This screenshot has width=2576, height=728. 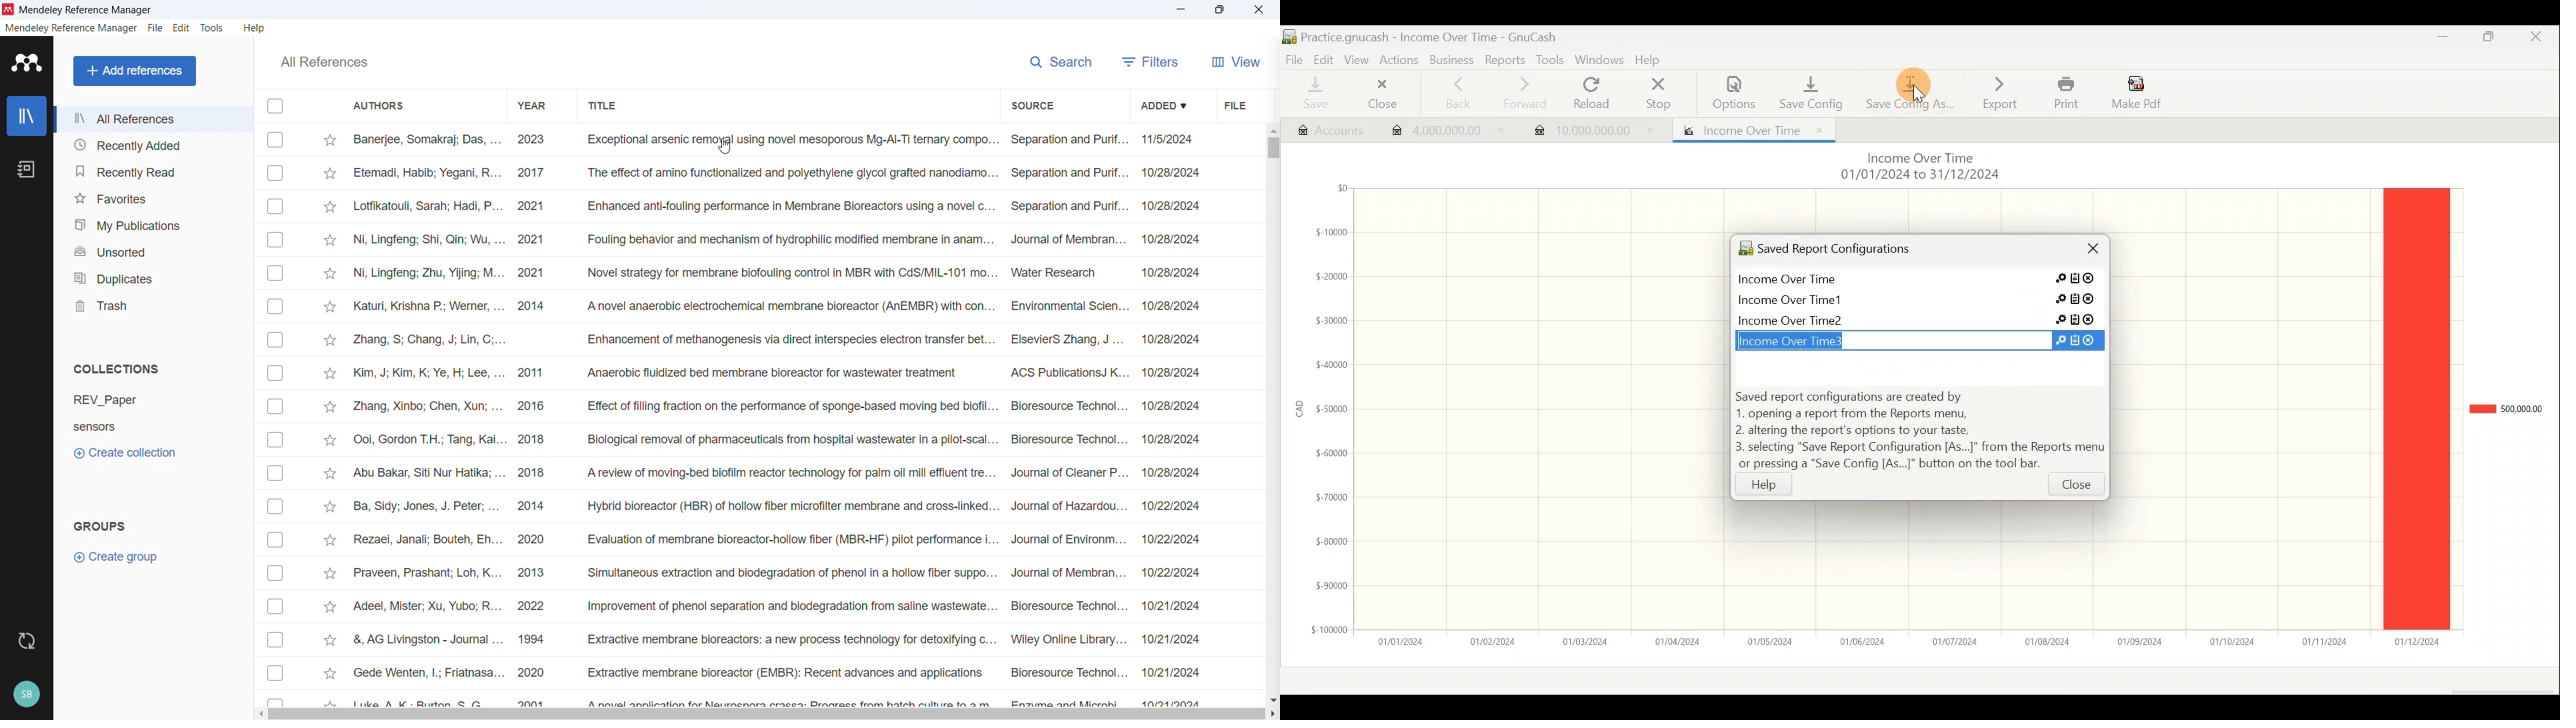 I want to click on 2020, so click(x=531, y=674).